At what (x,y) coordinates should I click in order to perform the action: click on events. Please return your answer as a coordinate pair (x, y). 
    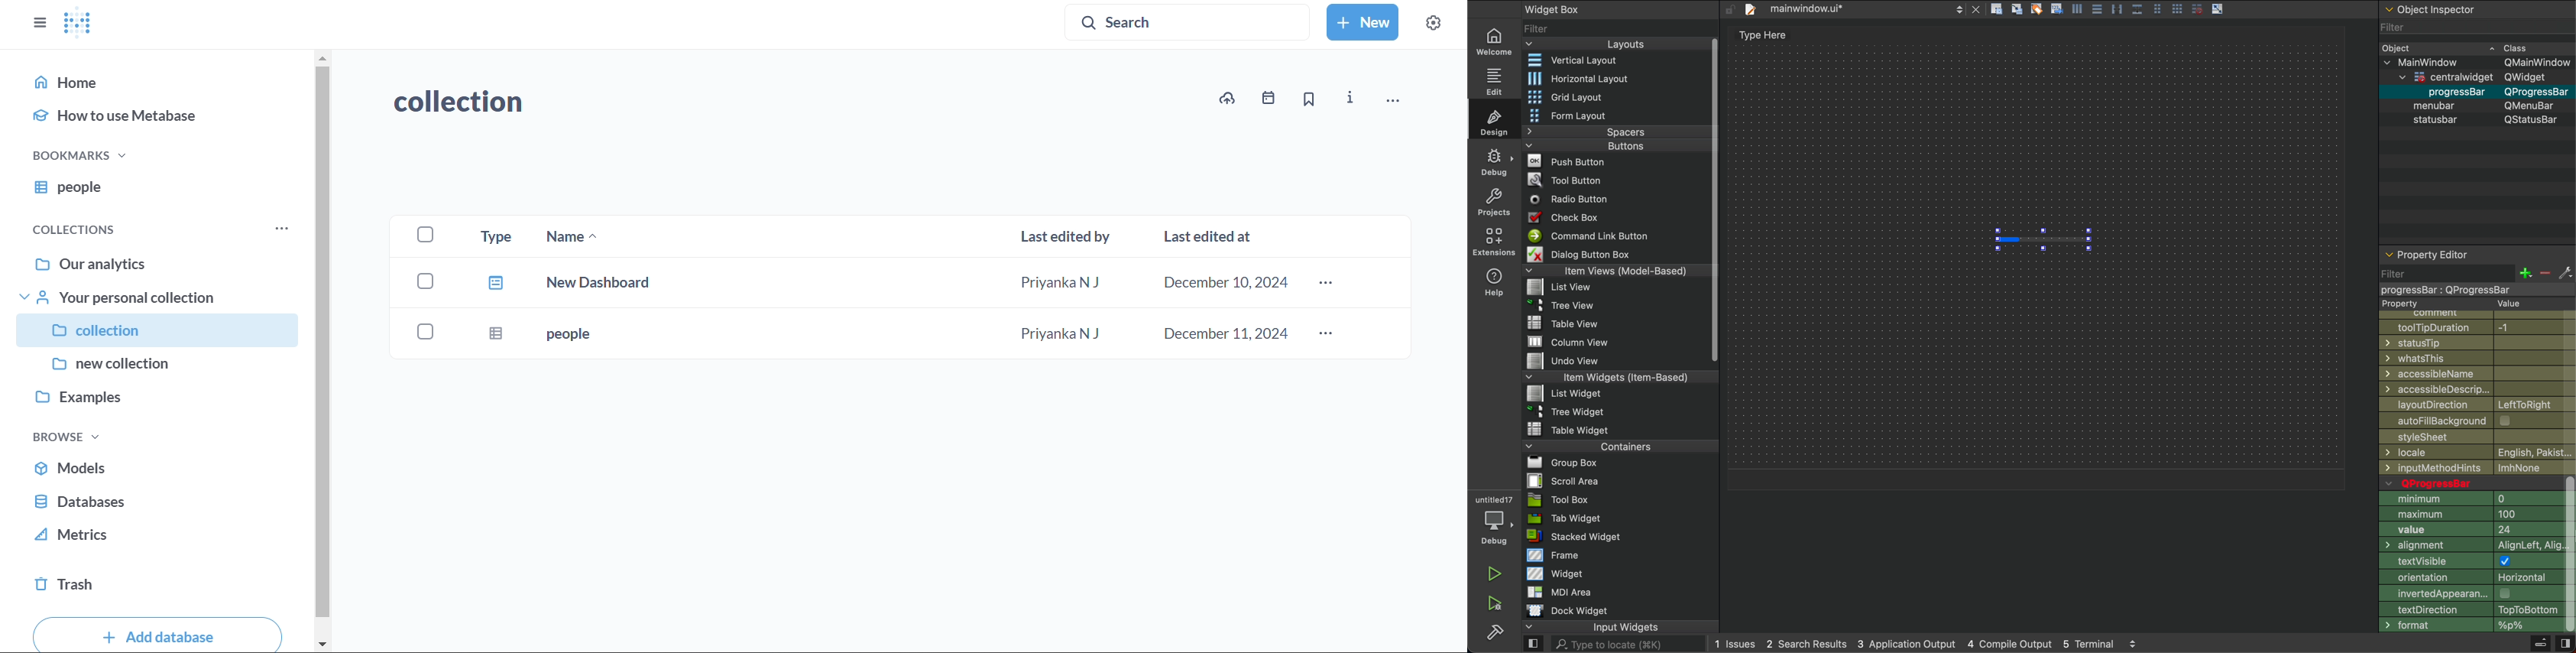
    Looking at the image, I should click on (1266, 99).